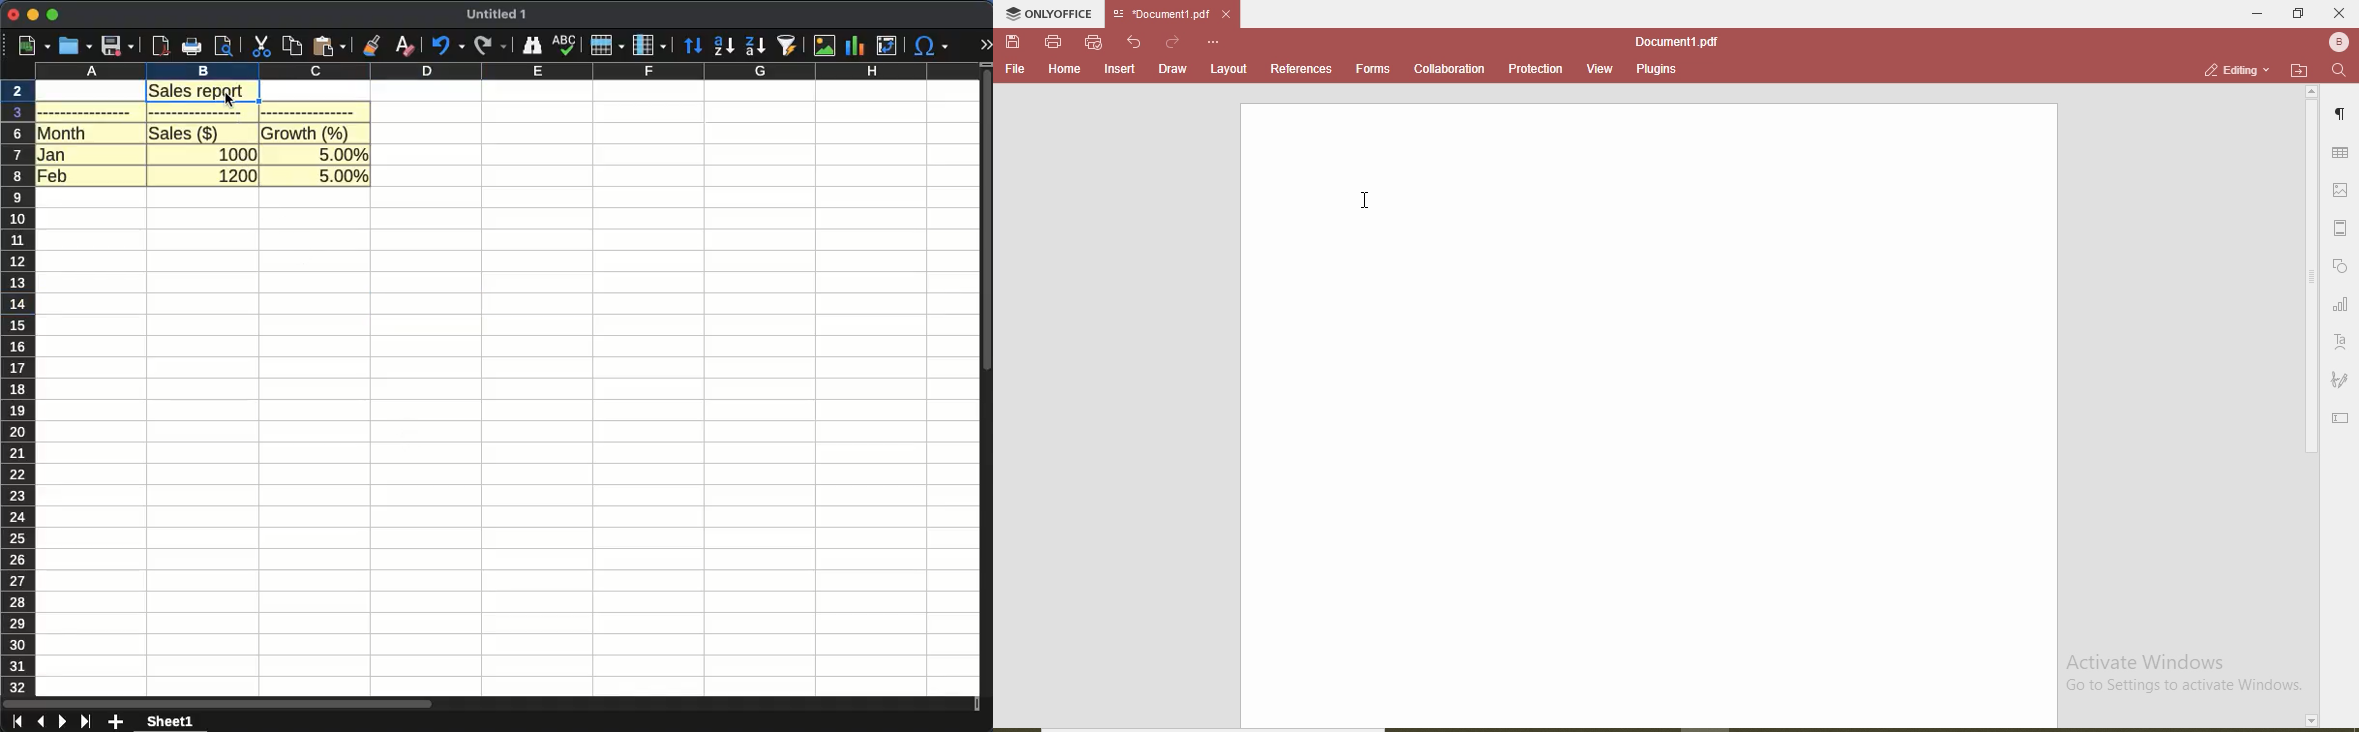  Describe the element at coordinates (650, 46) in the screenshot. I see `column` at that location.